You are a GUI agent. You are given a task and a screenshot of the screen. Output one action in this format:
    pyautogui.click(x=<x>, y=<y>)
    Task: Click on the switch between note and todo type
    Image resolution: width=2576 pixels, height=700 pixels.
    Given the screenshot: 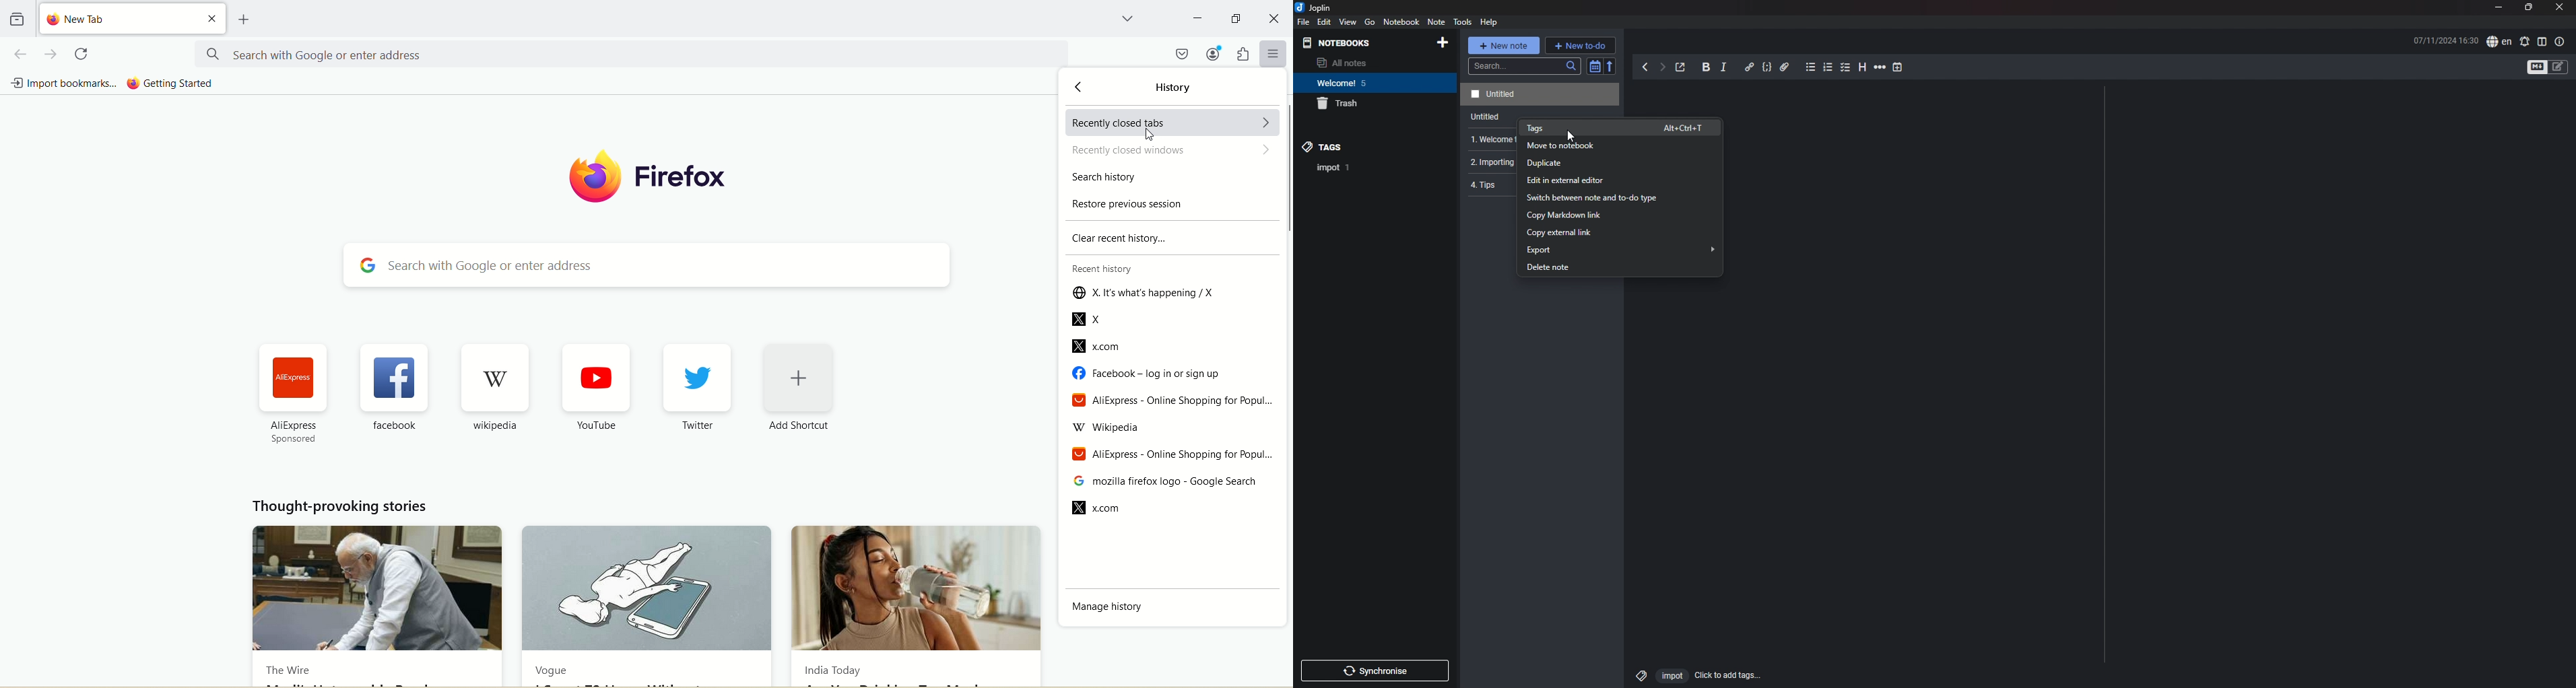 What is the action you would take?
    pyautogui.click(x=1618, y=198)
    